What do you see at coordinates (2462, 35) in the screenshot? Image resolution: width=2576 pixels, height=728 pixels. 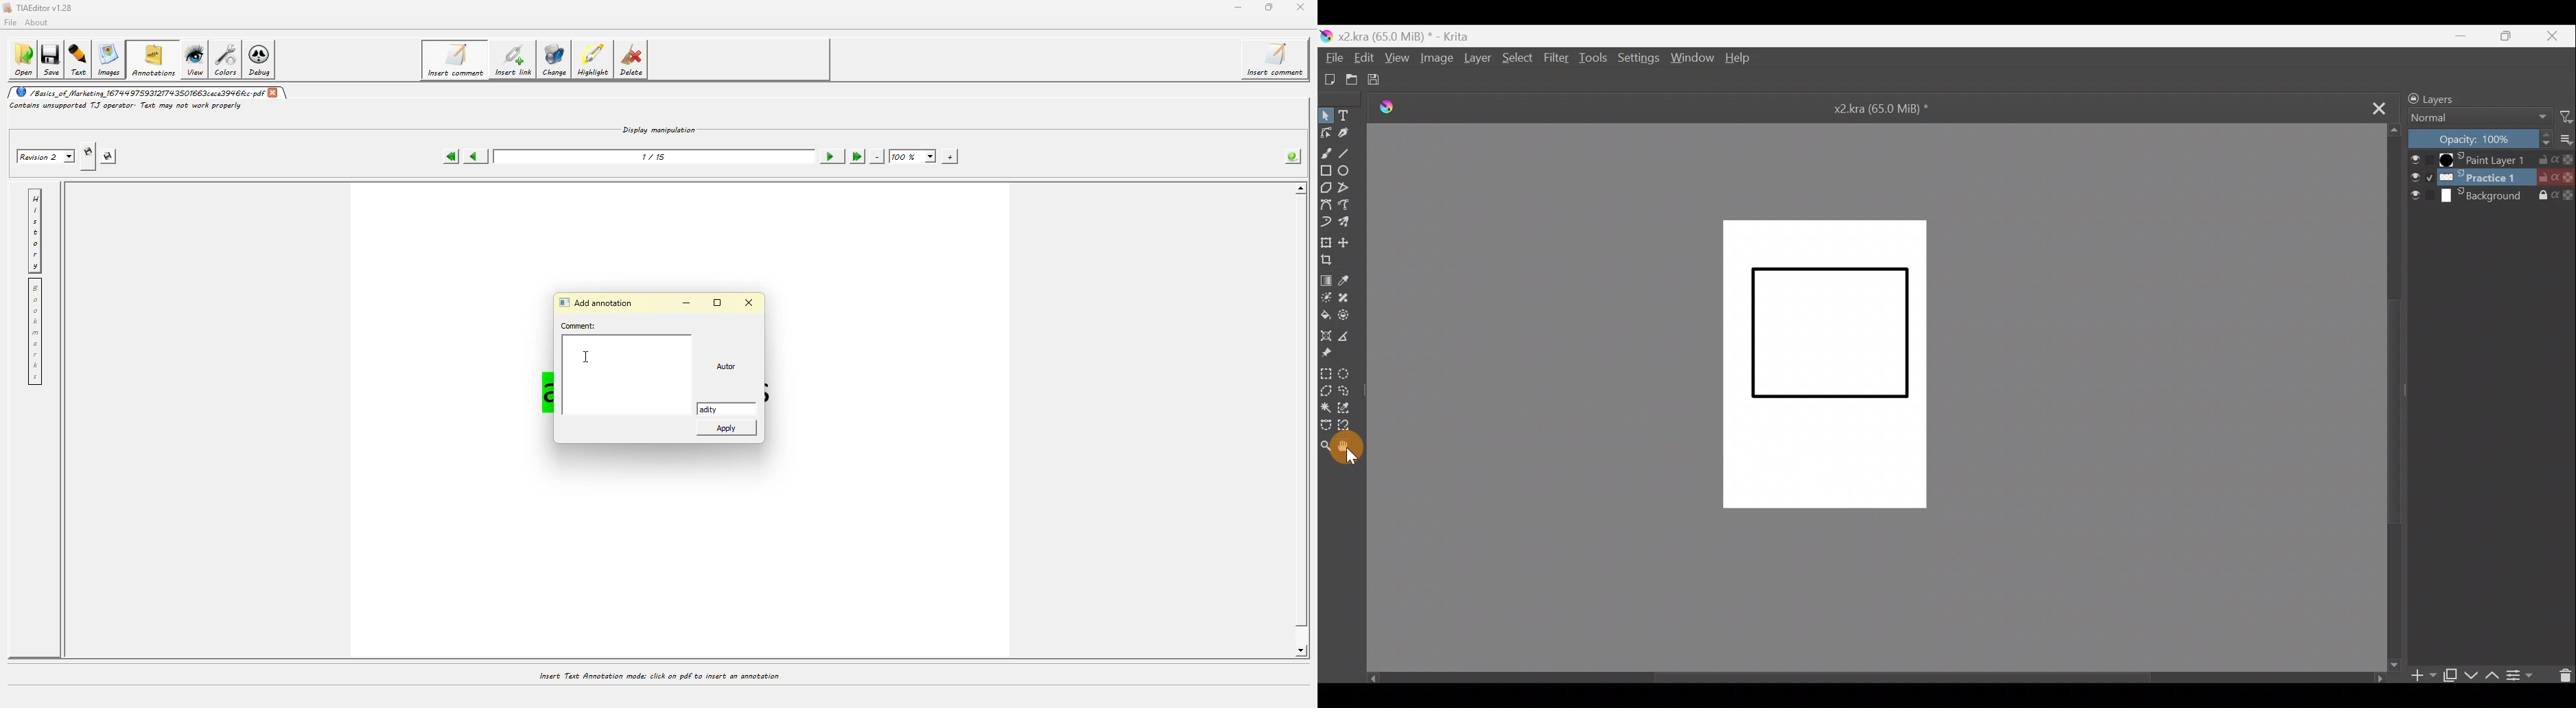 I see `Minimize` at bounding box center [2462, 35].